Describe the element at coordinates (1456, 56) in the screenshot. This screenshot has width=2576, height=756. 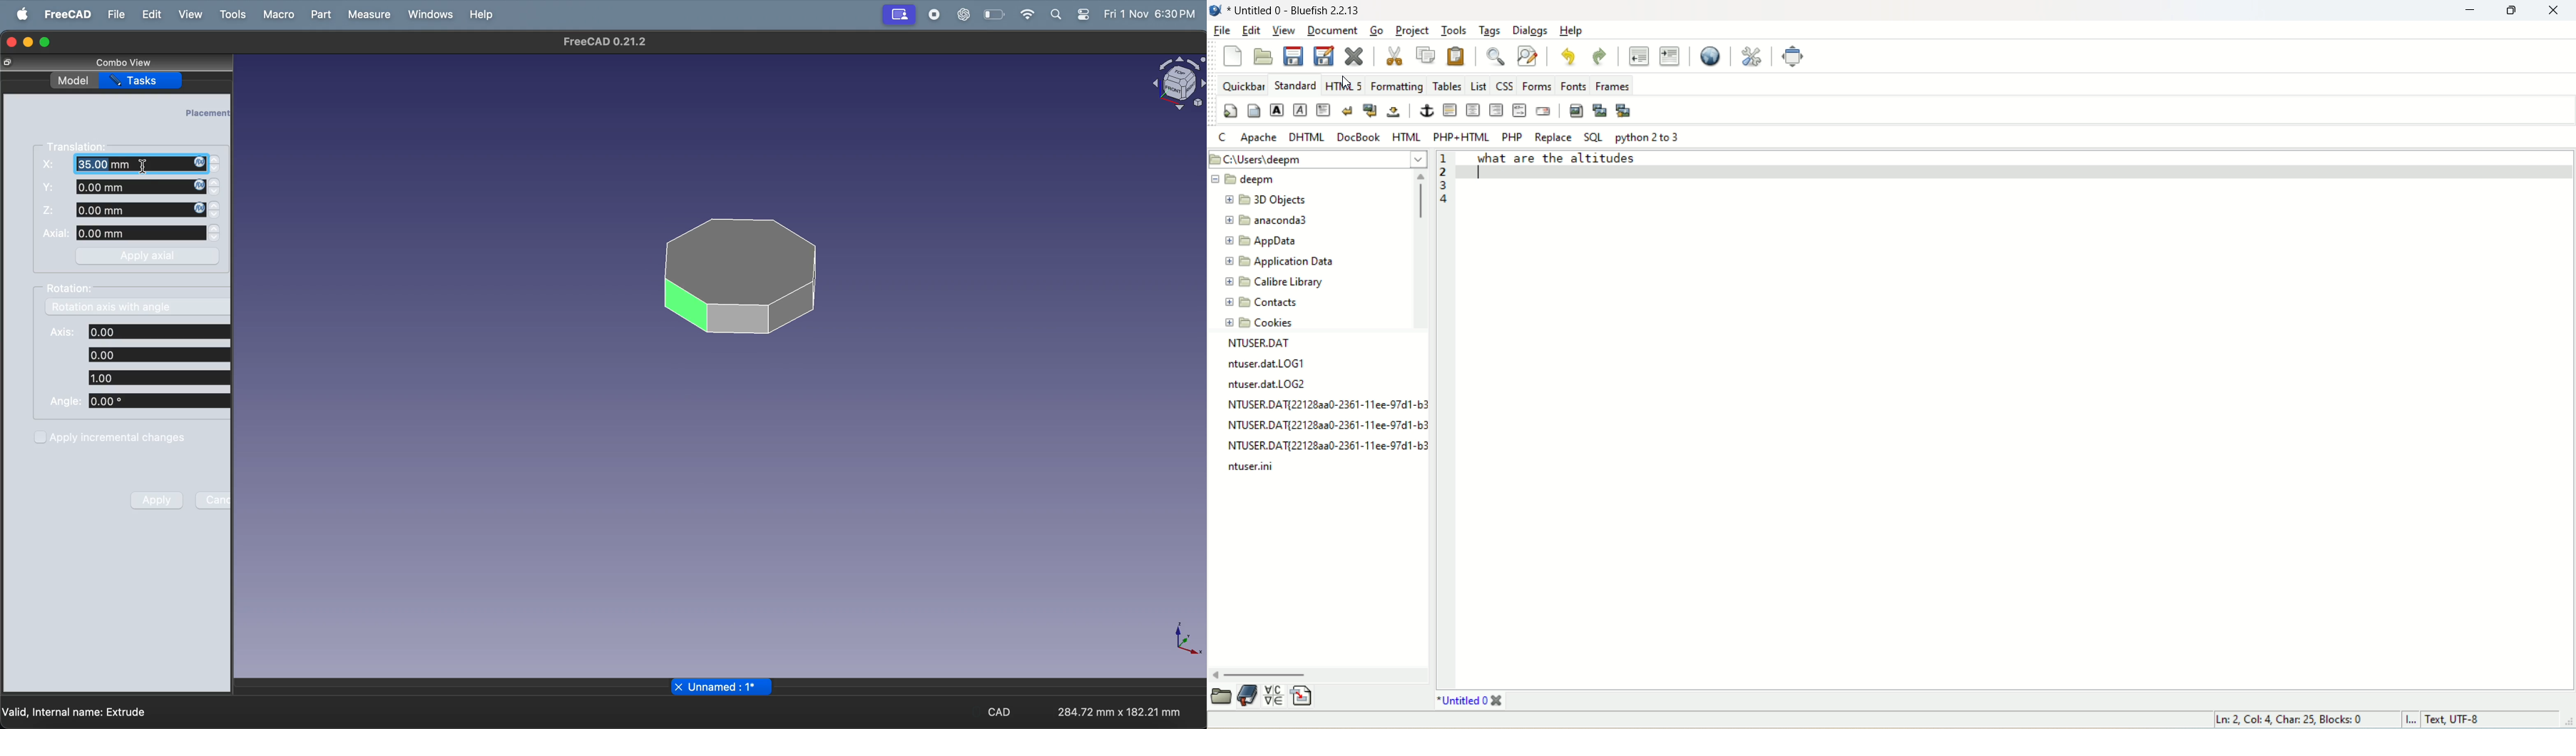
I see `paste` at that location.